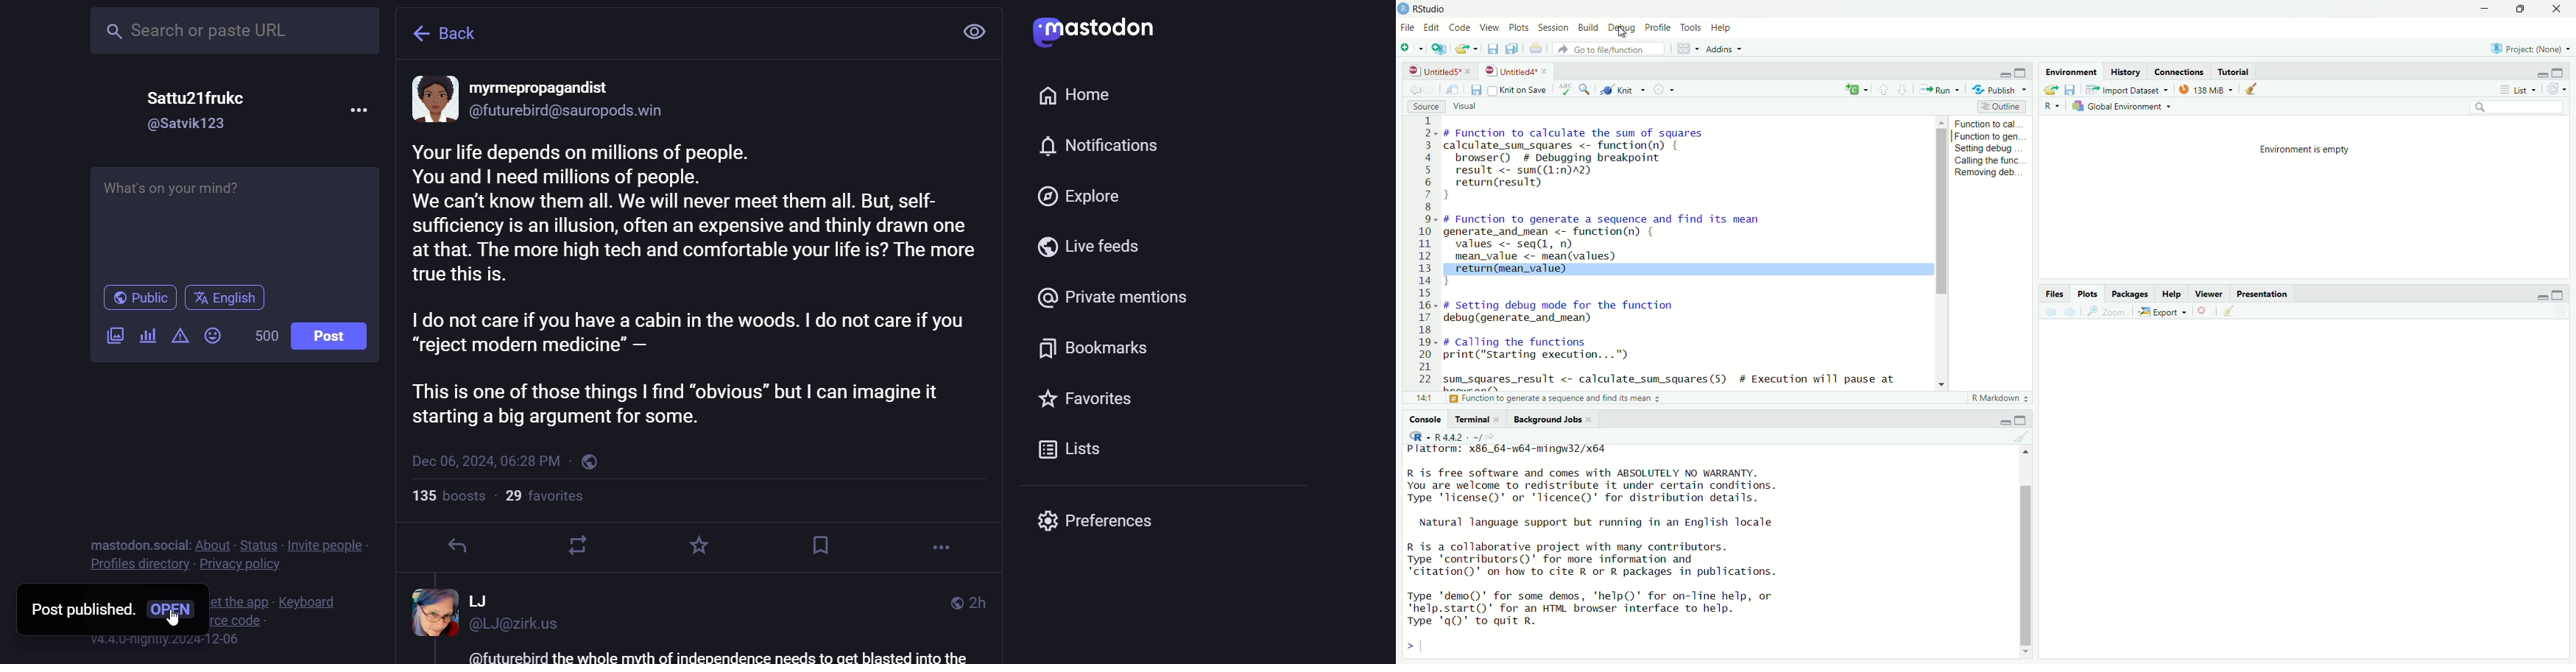 The image size is (2576, 672). Describe the element at coordinates (1550, 350) in the screenshot. I see `code to call the functions` at that location.